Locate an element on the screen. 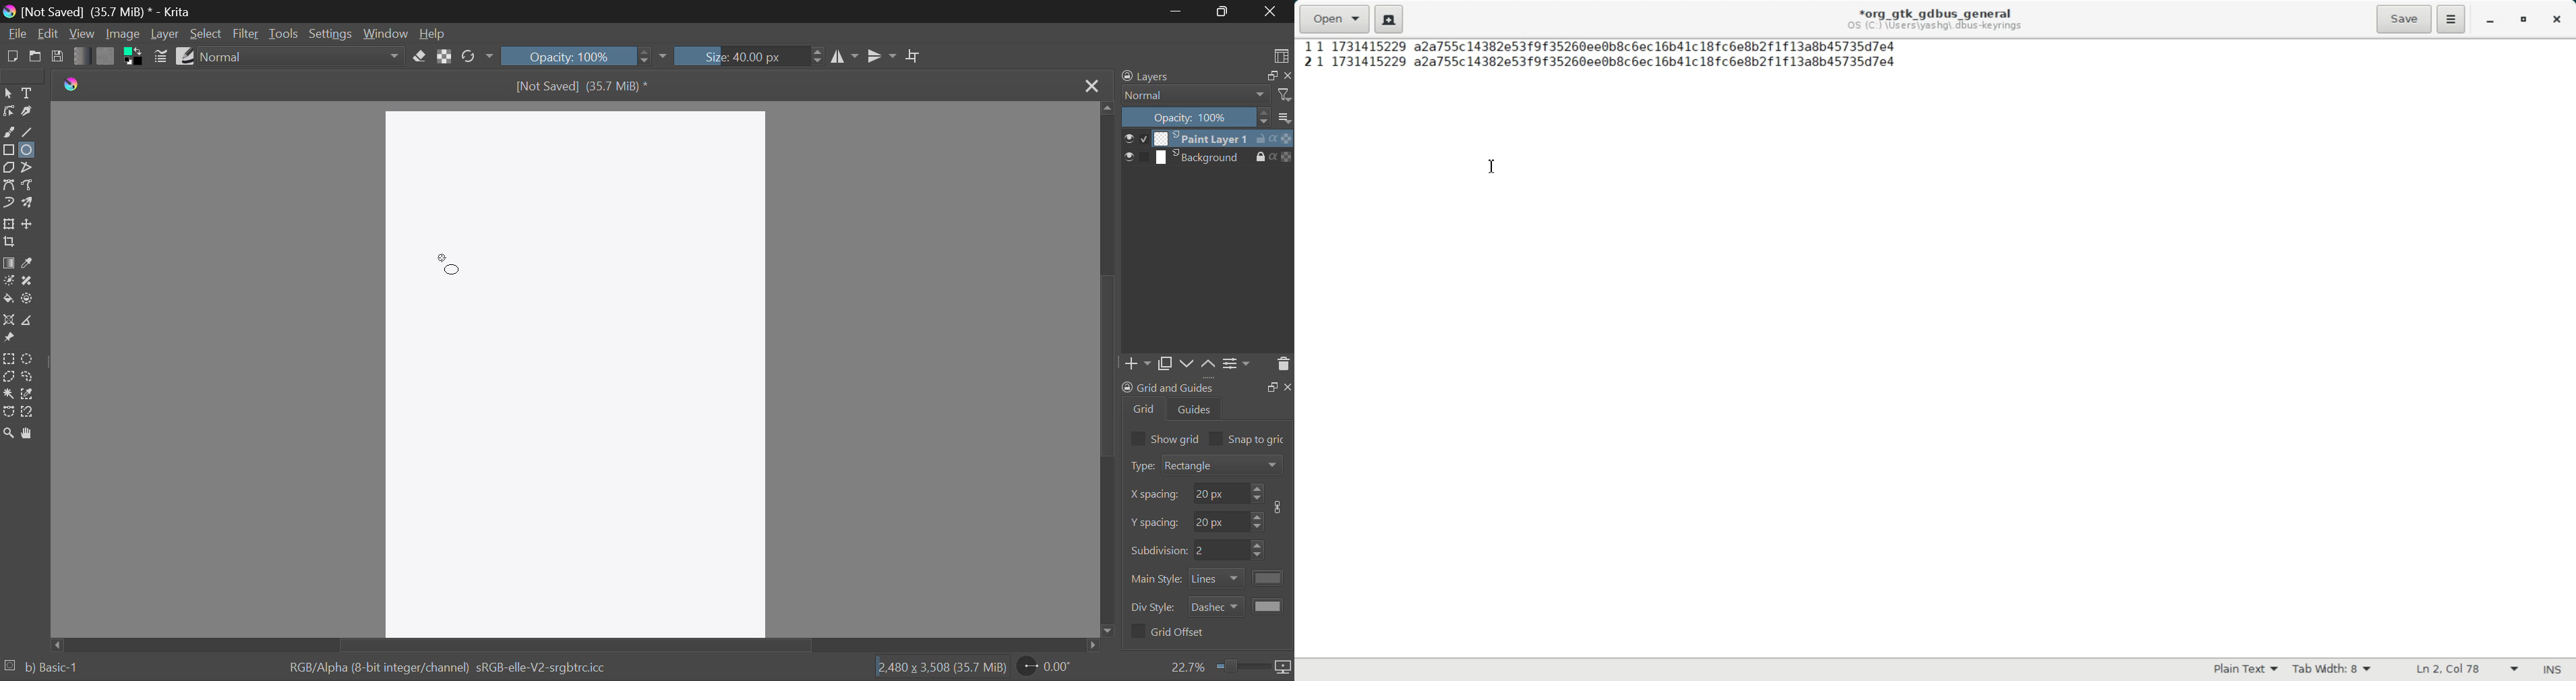  Move Layer is located at coordinates (29, 225).